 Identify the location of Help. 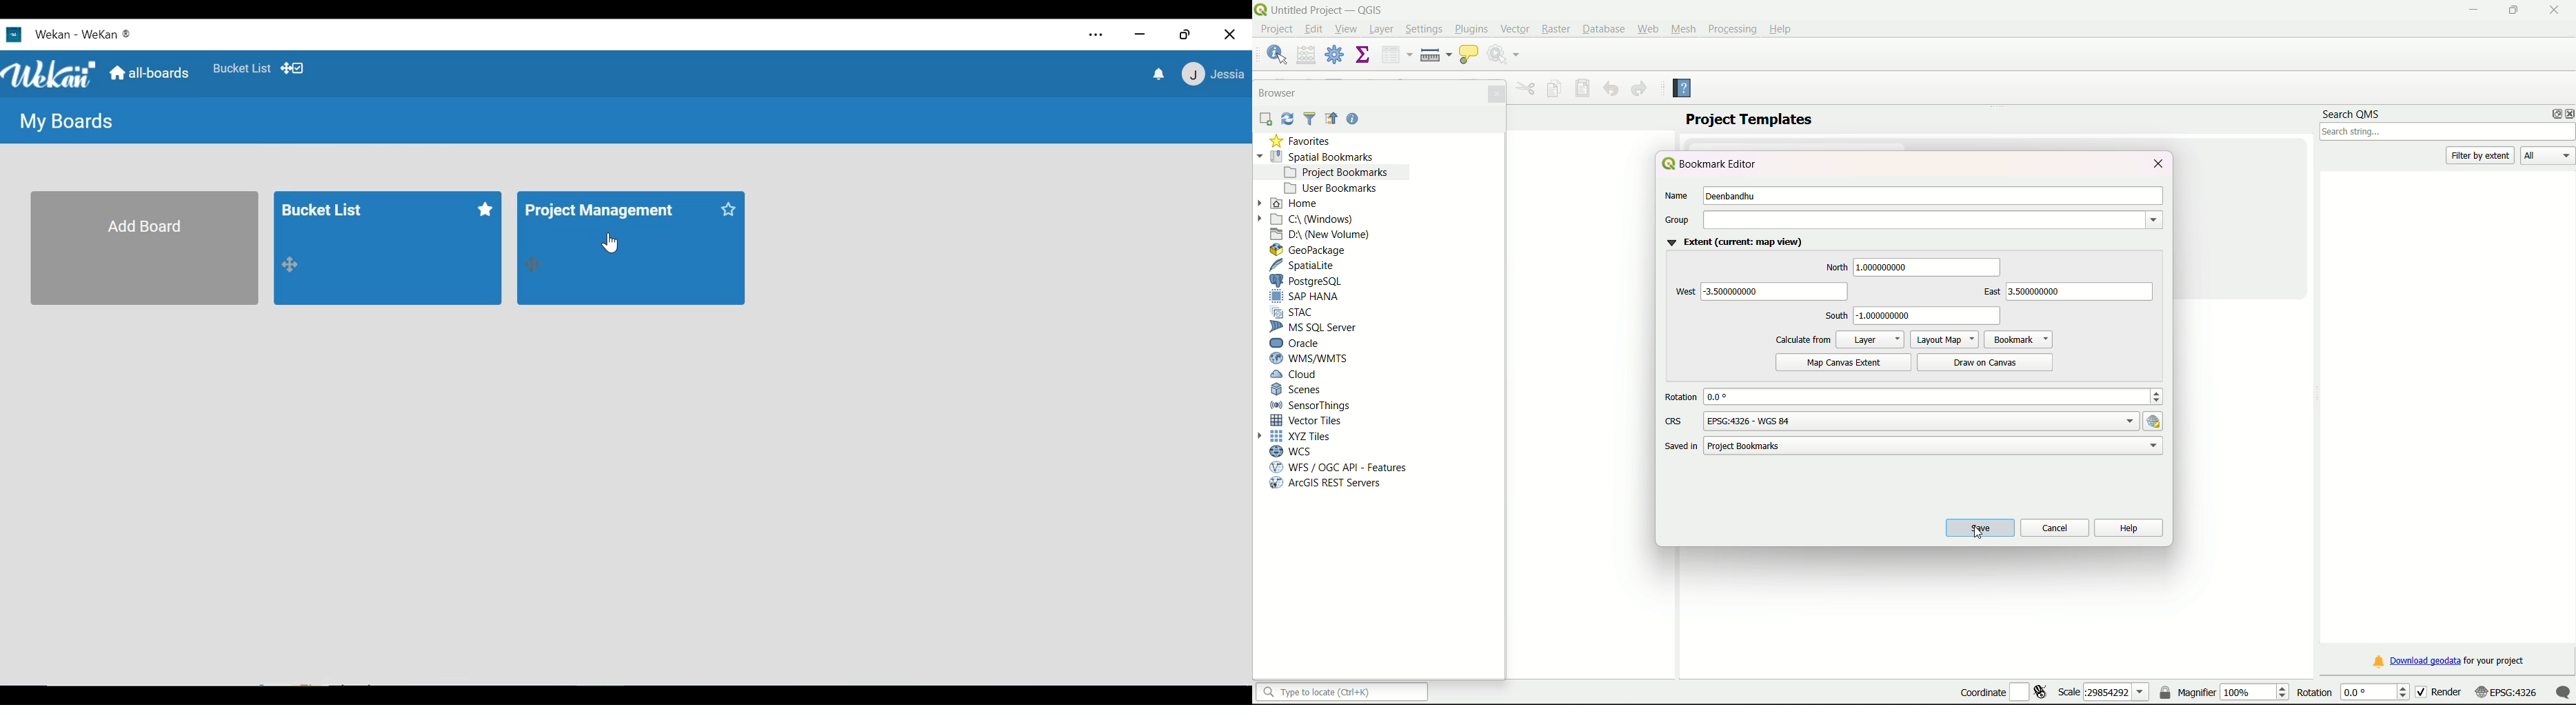
(1780, 29).